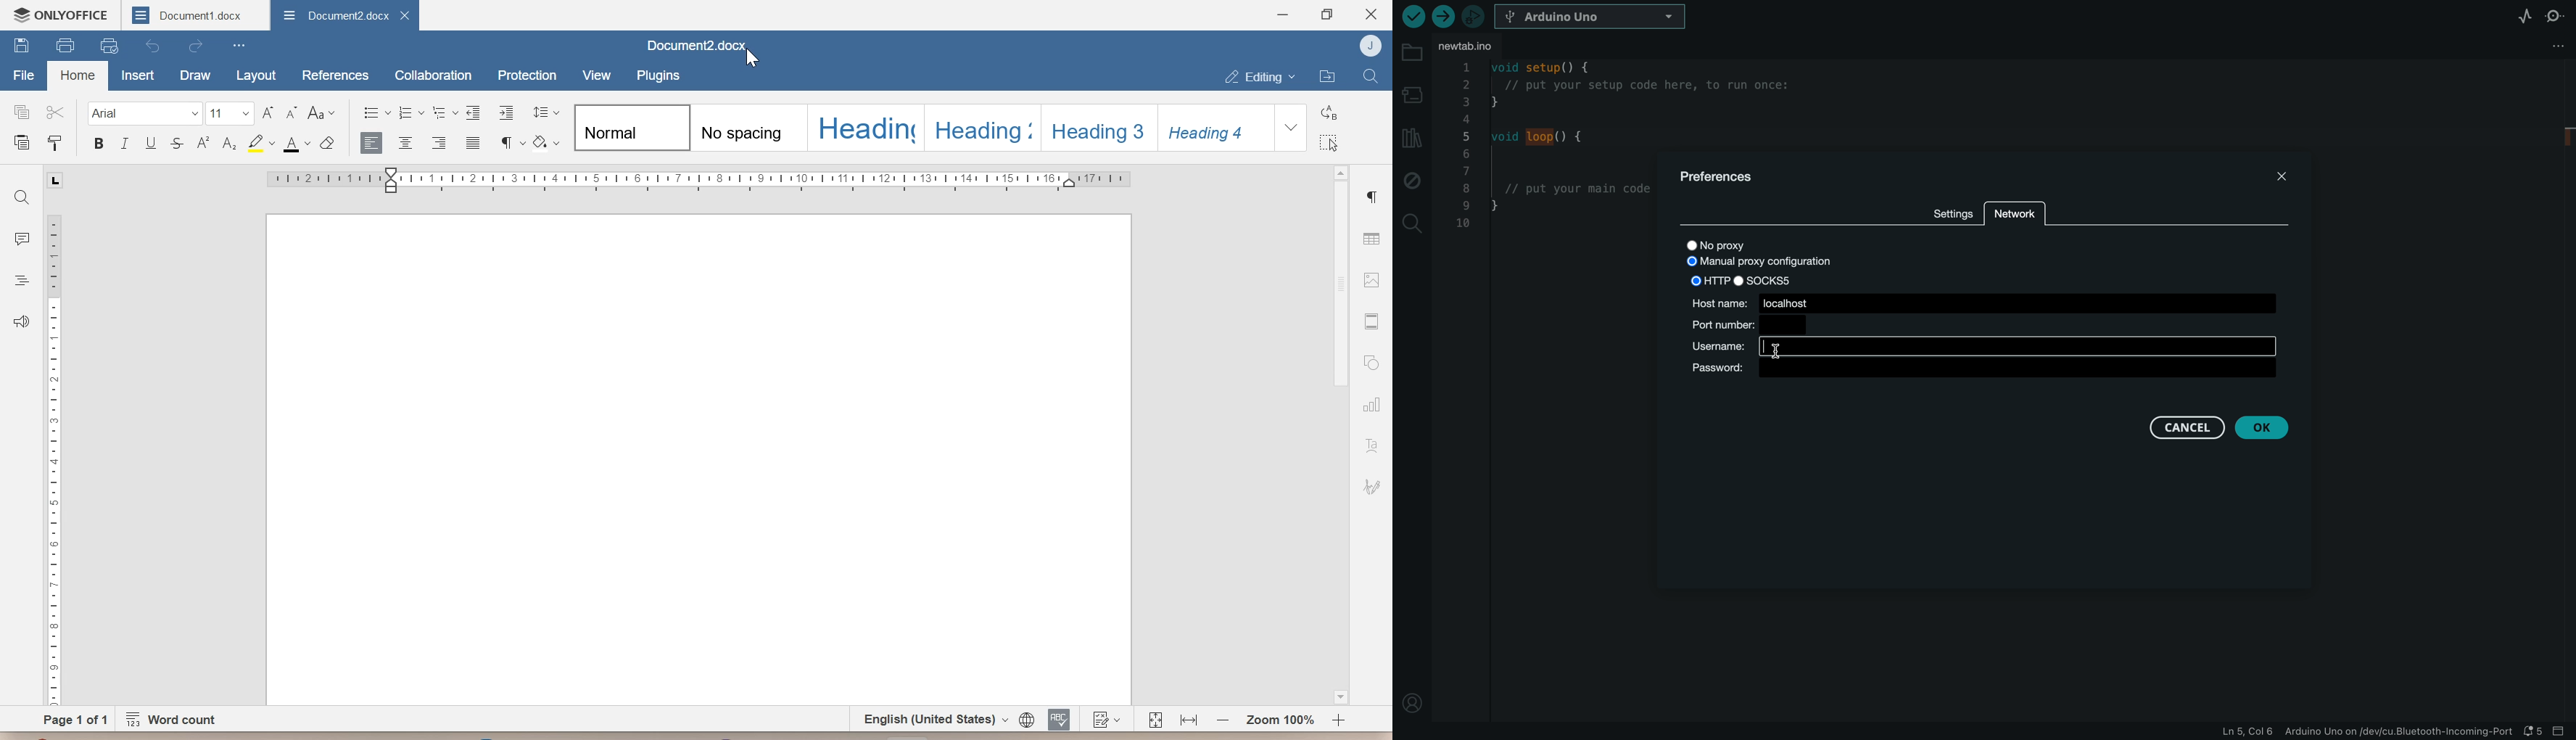  I want to click on Superscript, so click(202, 145).